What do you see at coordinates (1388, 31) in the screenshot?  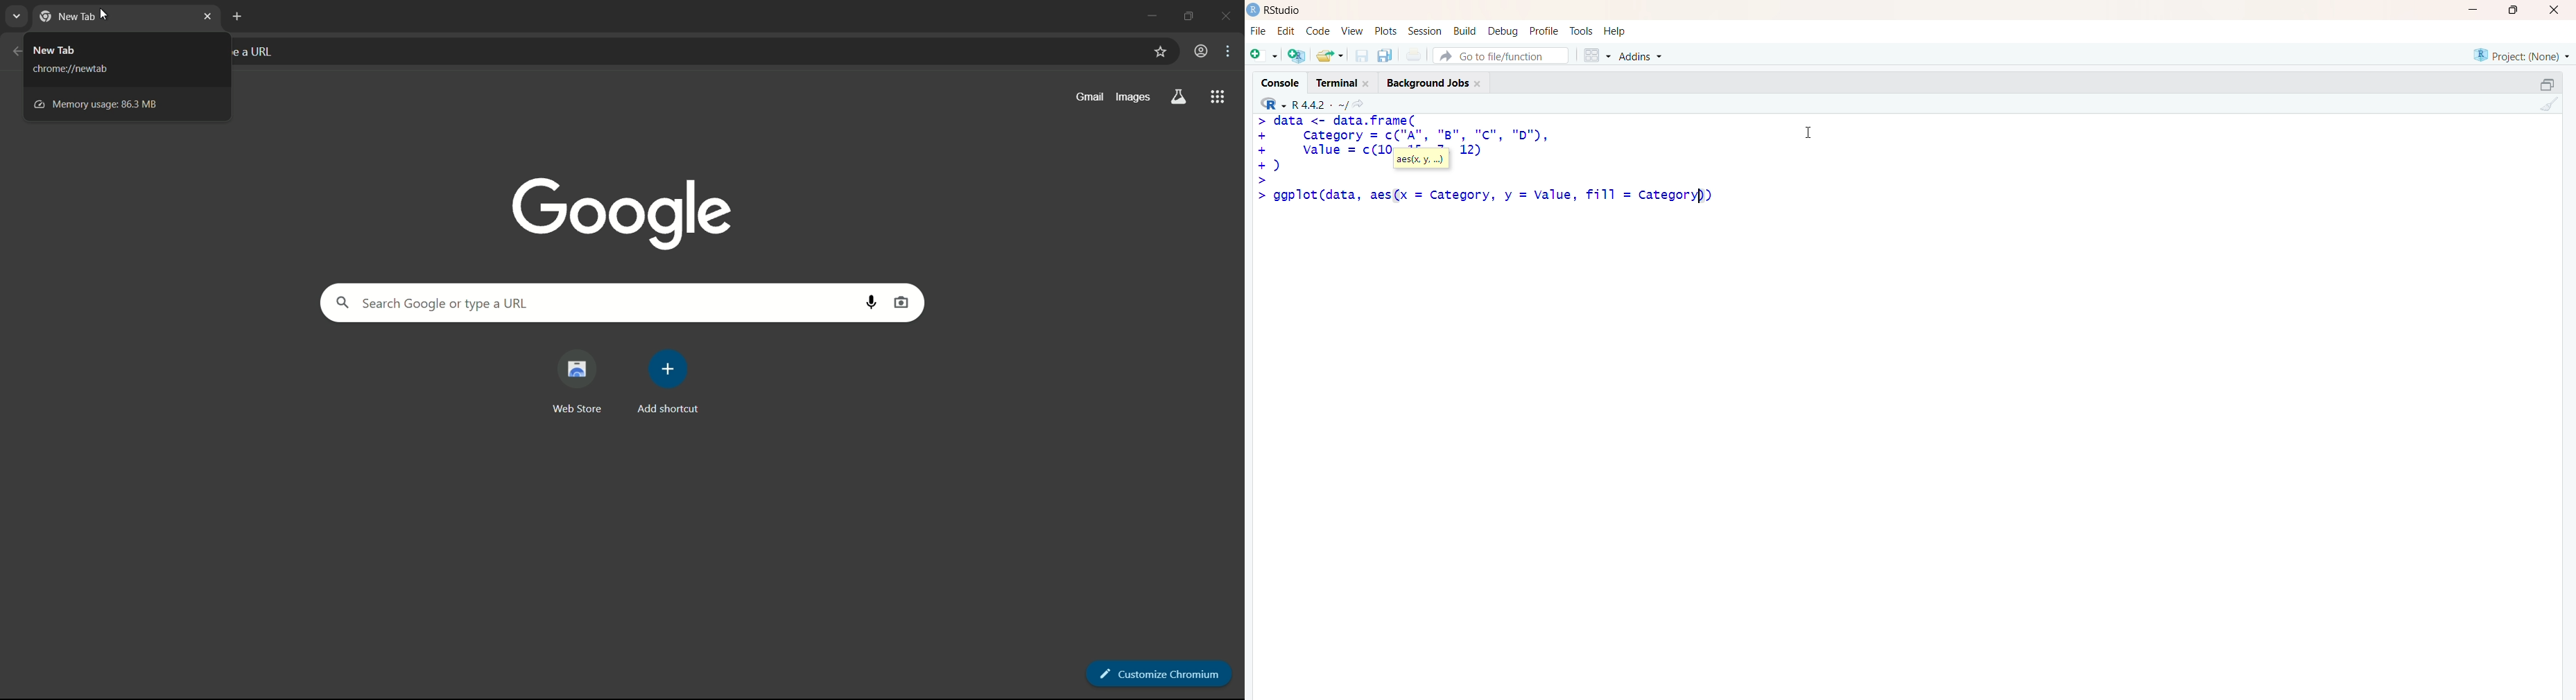 I see `plots` at bounding box center [1388, 31].